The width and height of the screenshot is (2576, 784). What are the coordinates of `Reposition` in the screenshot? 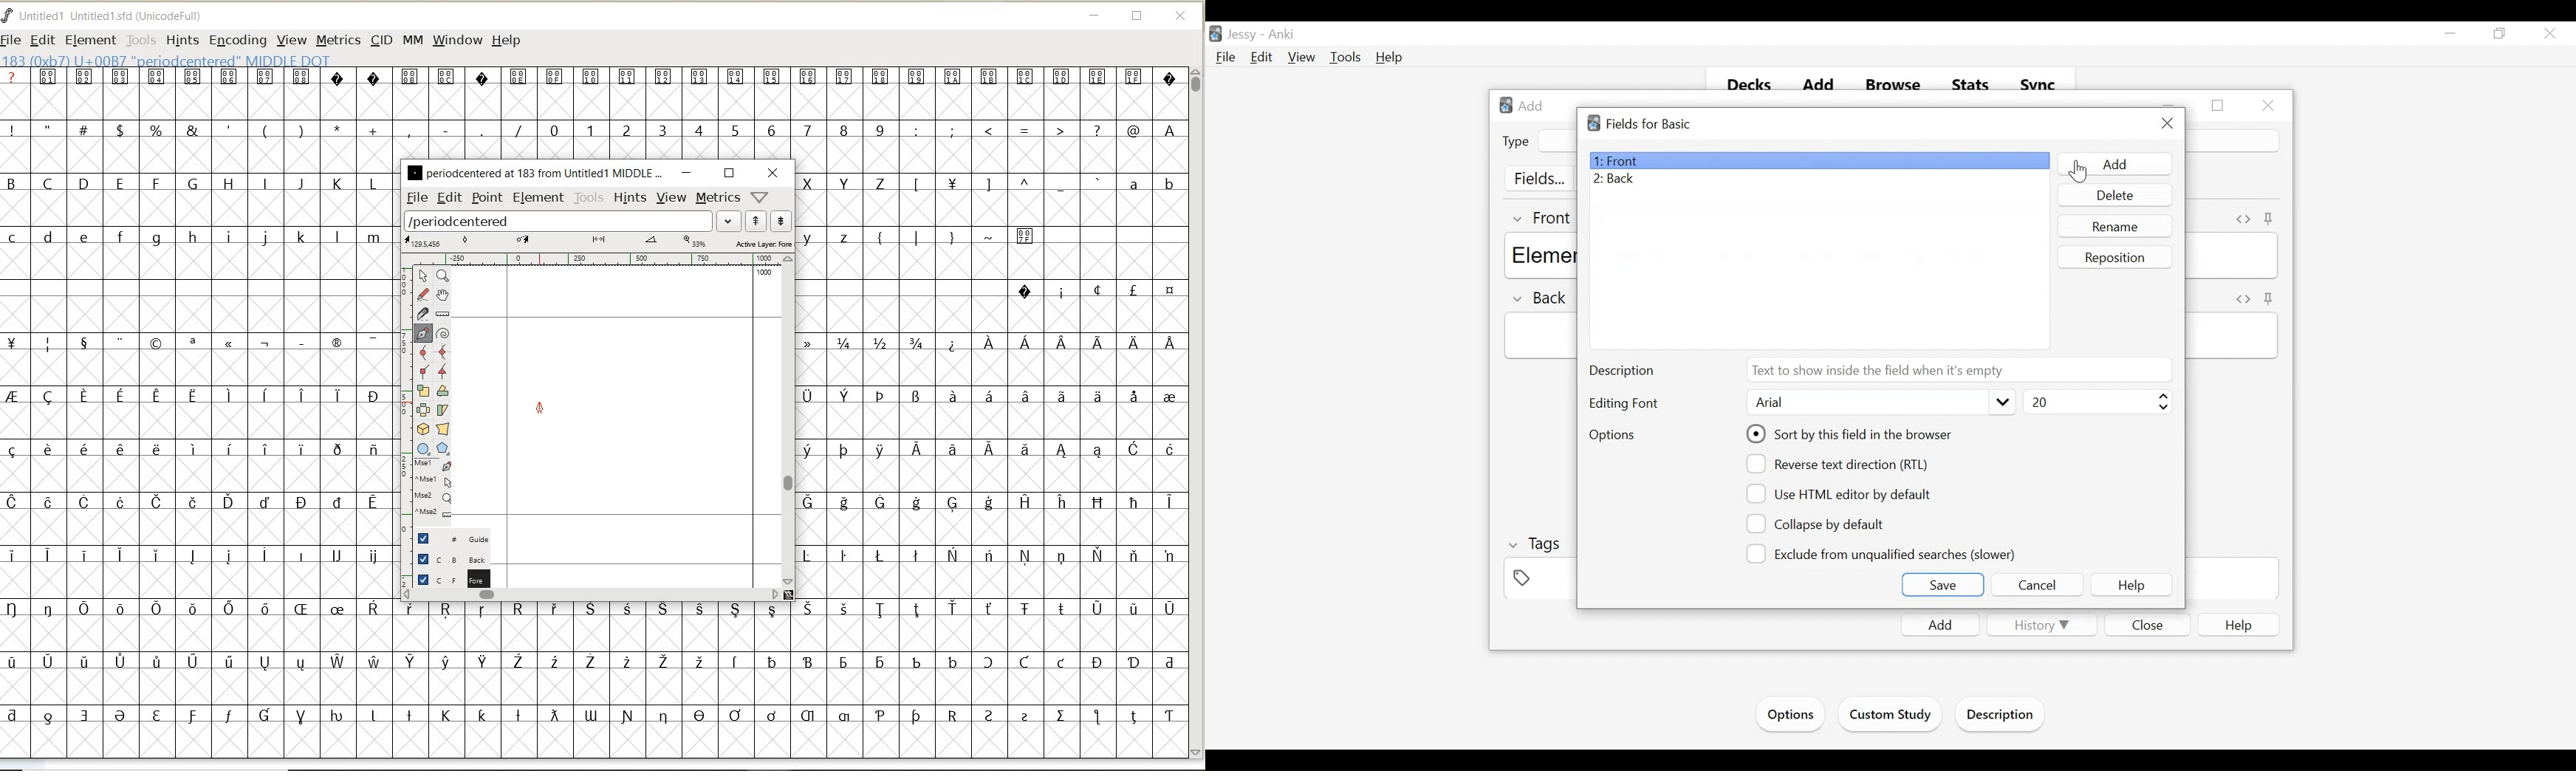 It's located at (2113, 258).